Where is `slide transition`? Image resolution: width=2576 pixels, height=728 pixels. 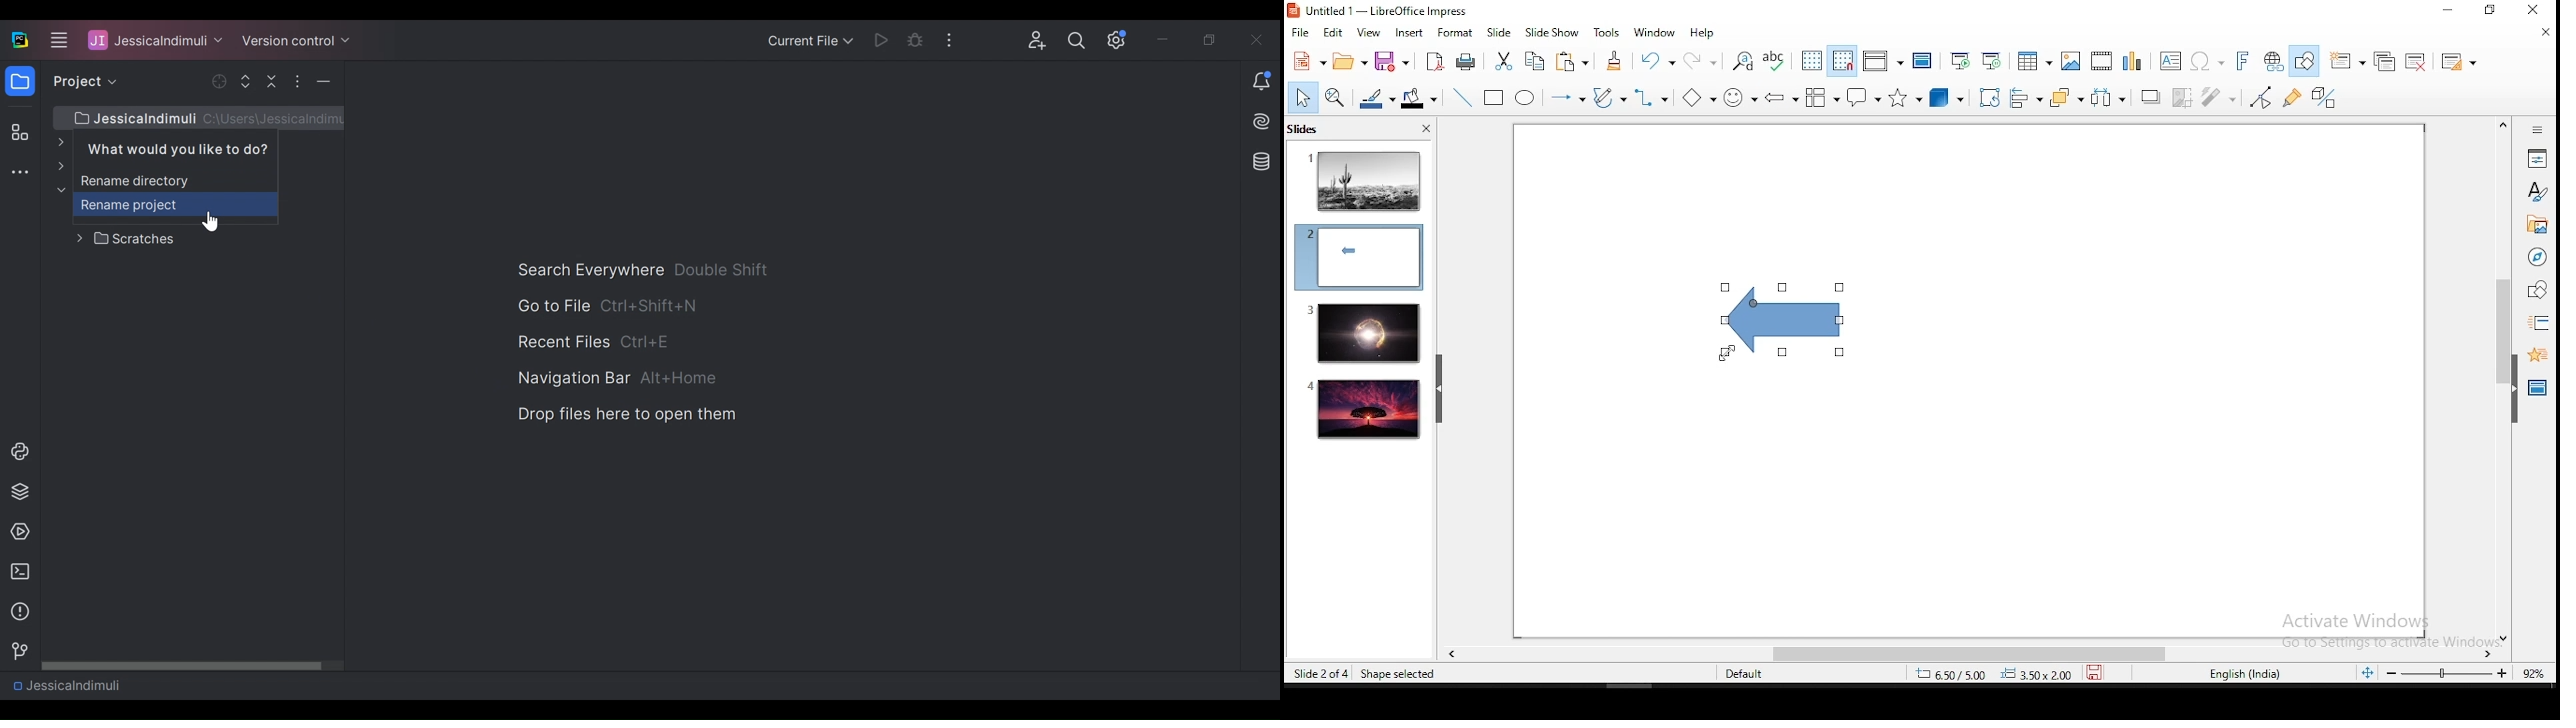 slide transition is located at coordinates (2538, 324).